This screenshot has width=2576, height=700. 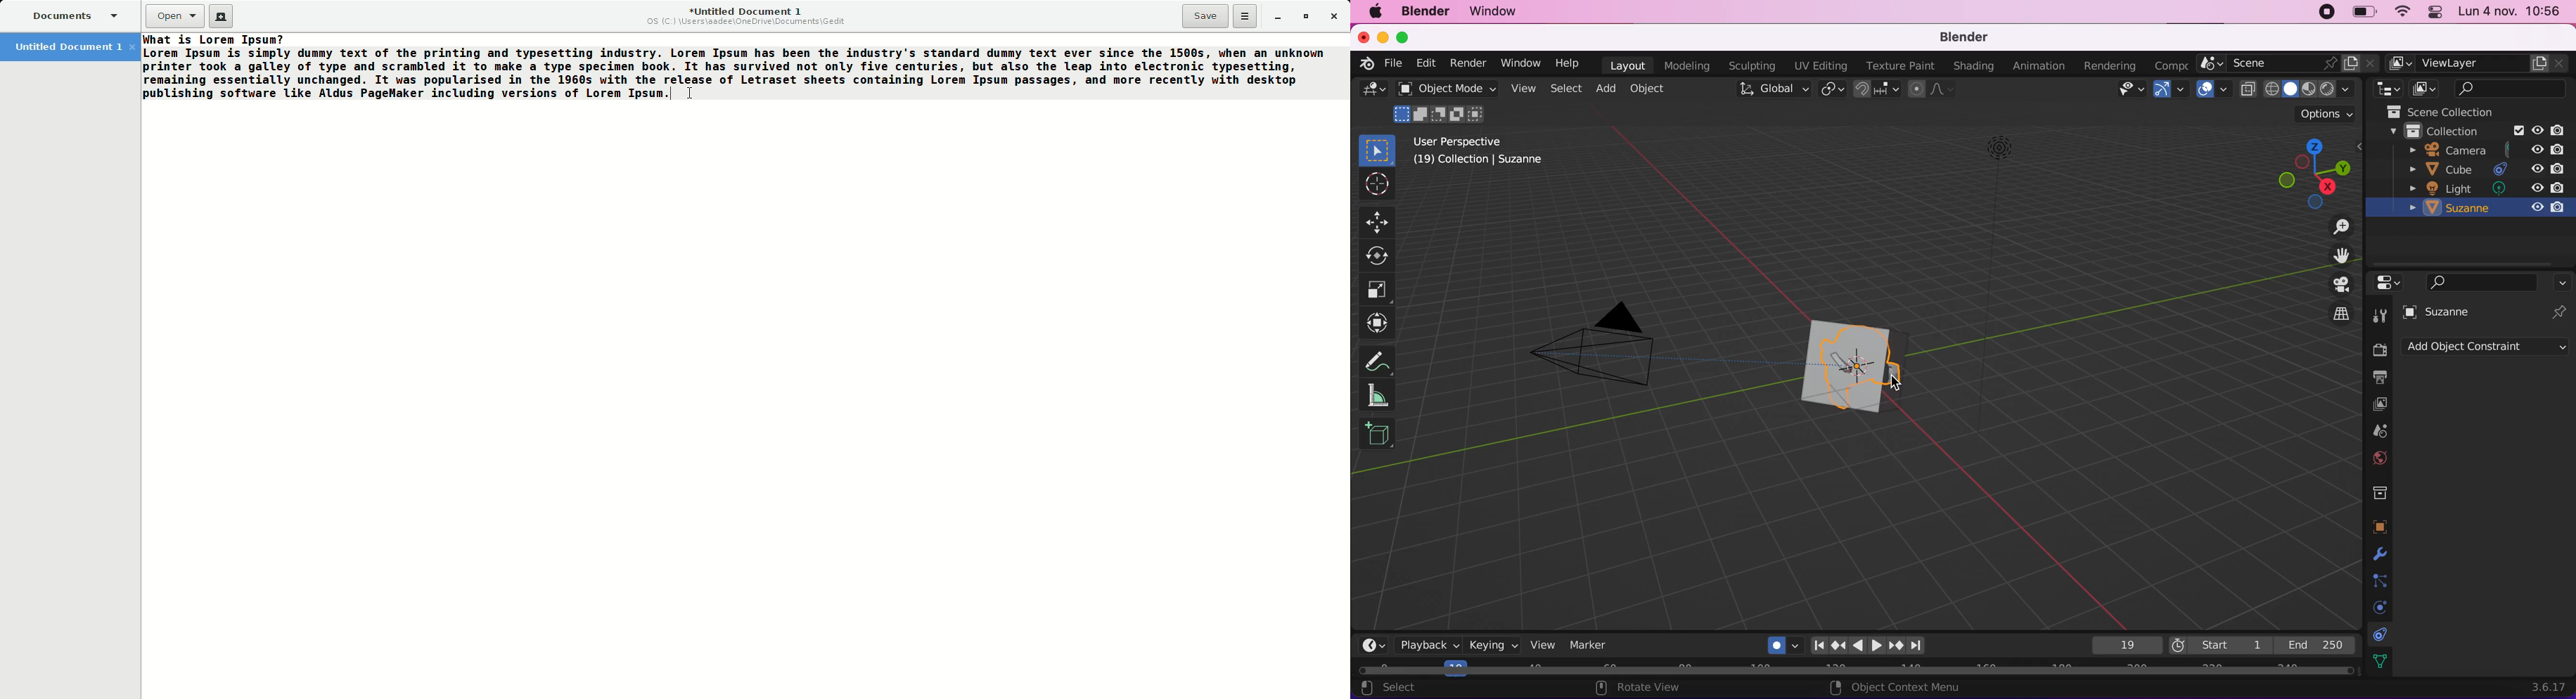 What do you see at coordinates (2310, 88) in the screenshot?
I see `Material preview display` at bounding box center [2310, 88].